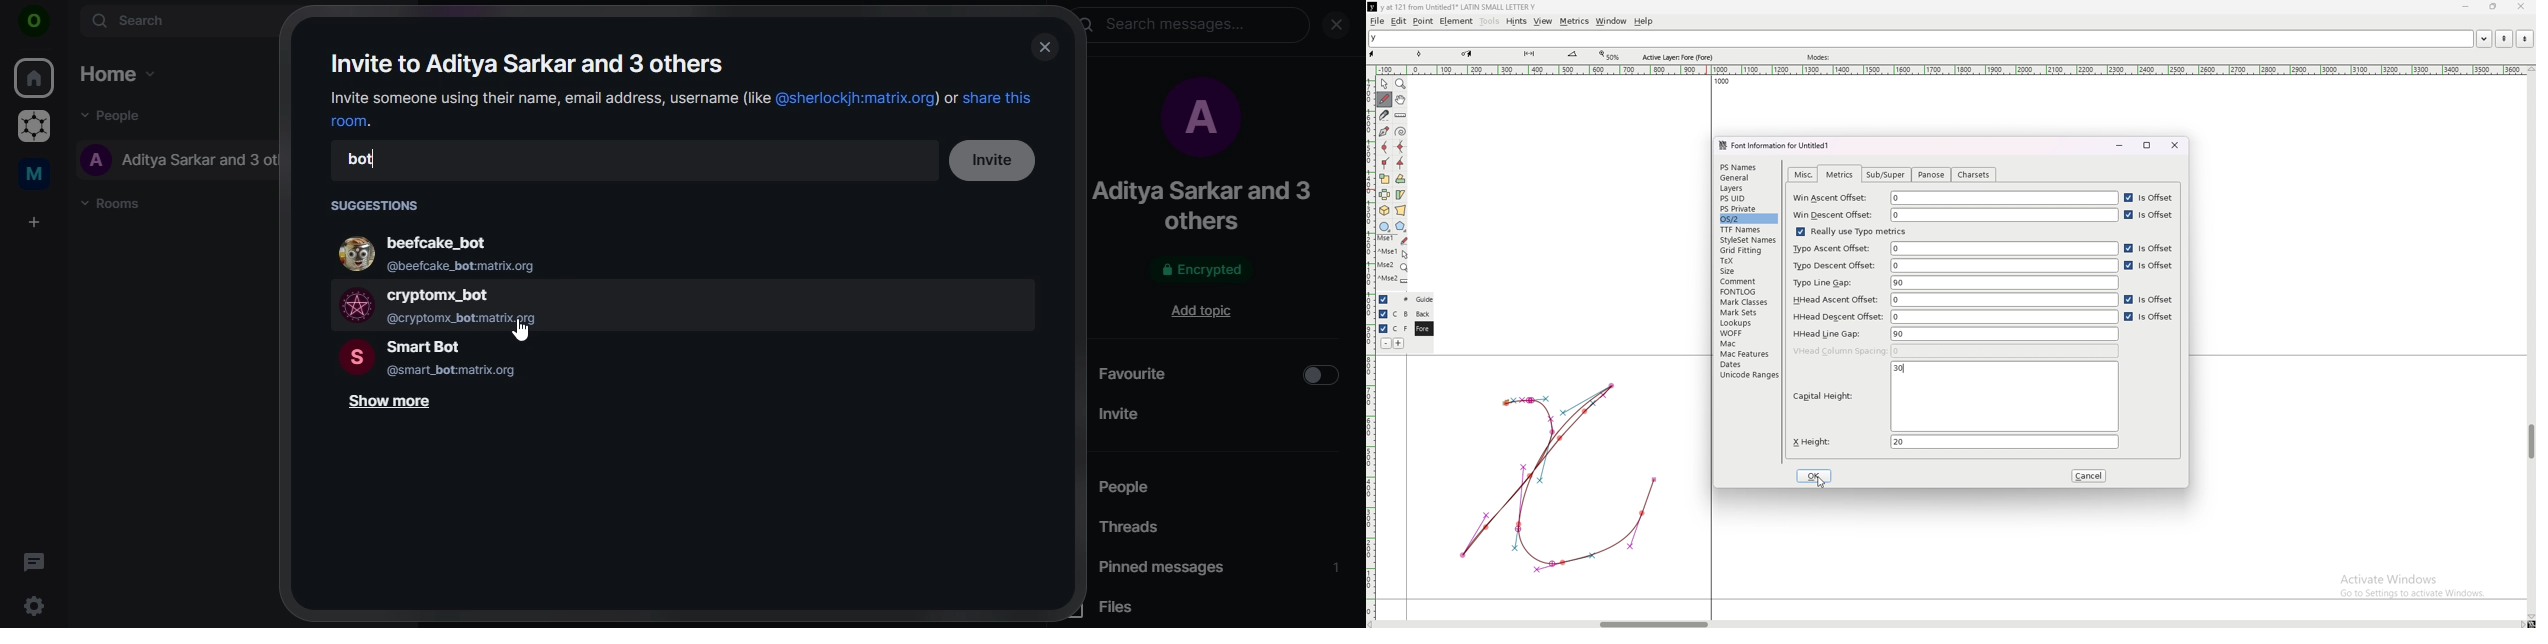 The width and height of the screenshot is (2548, 644). What do you see at coordinates (1749, 209) in the screenshot?
I see `ps private` at bounding box center [1749, 209].